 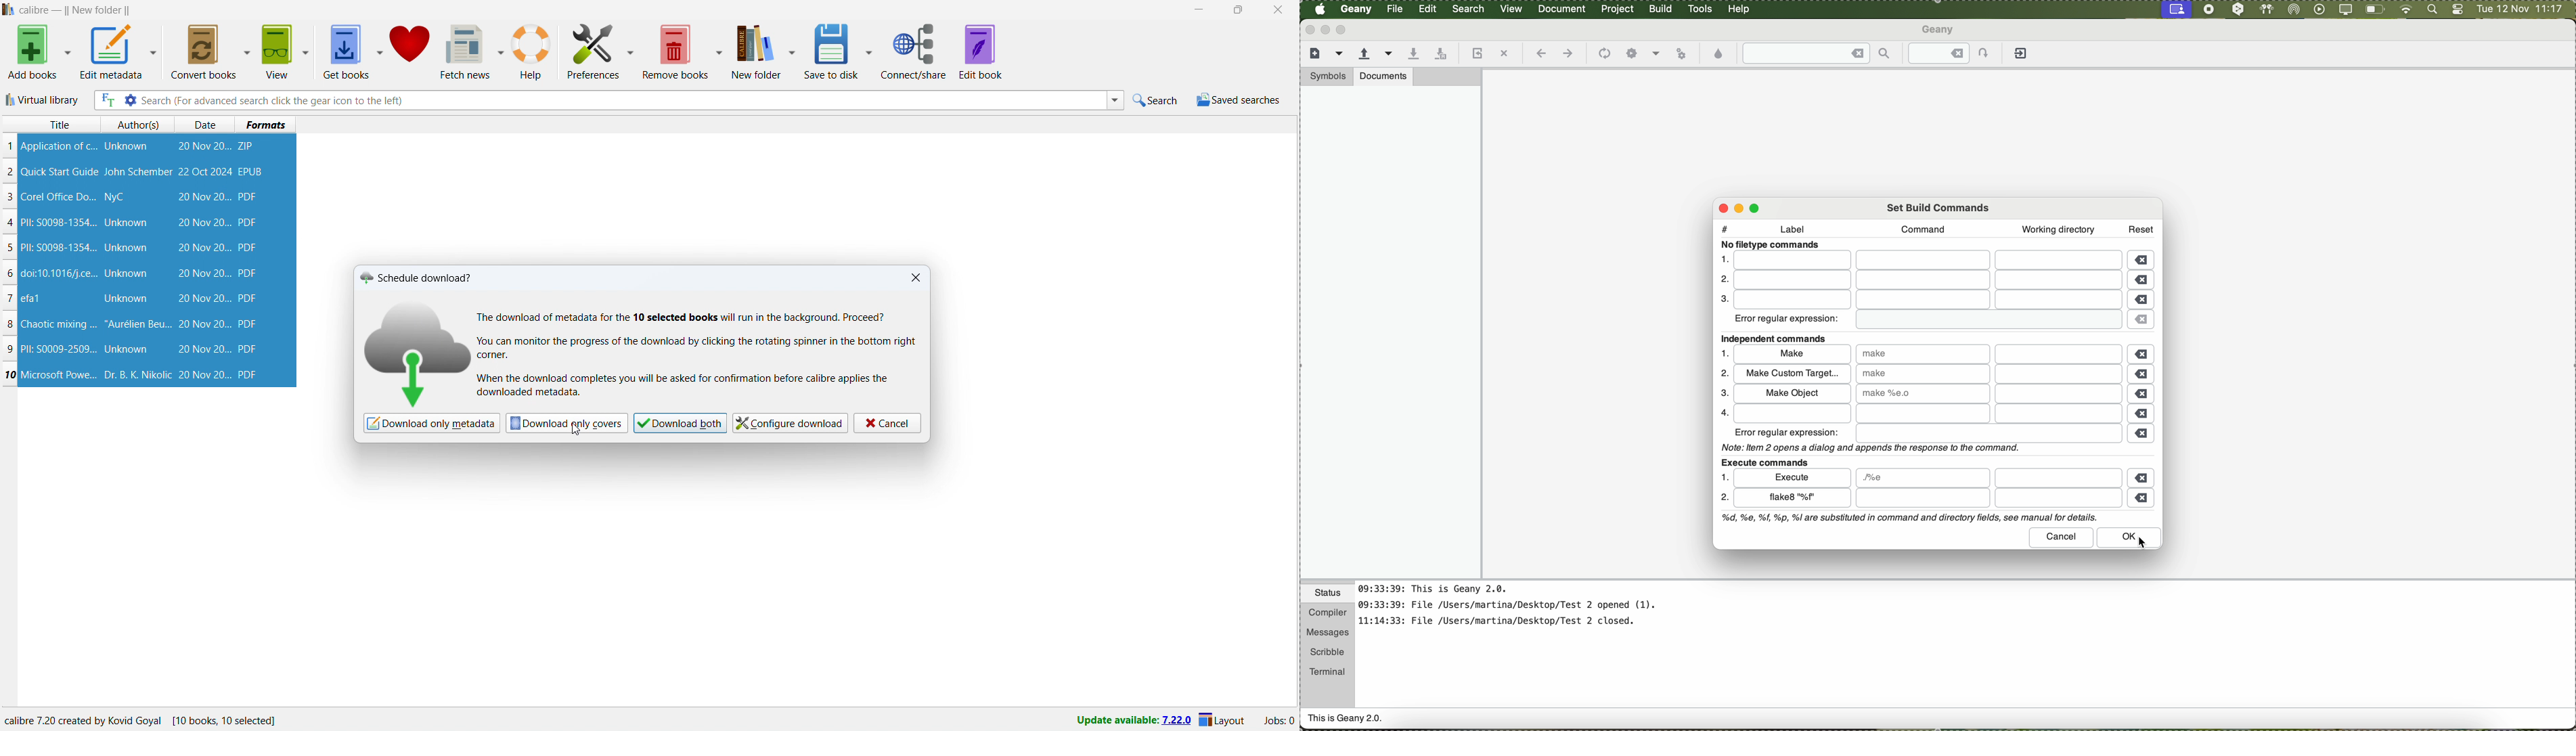 I want to click on PDF, so click(x=247, y=247).